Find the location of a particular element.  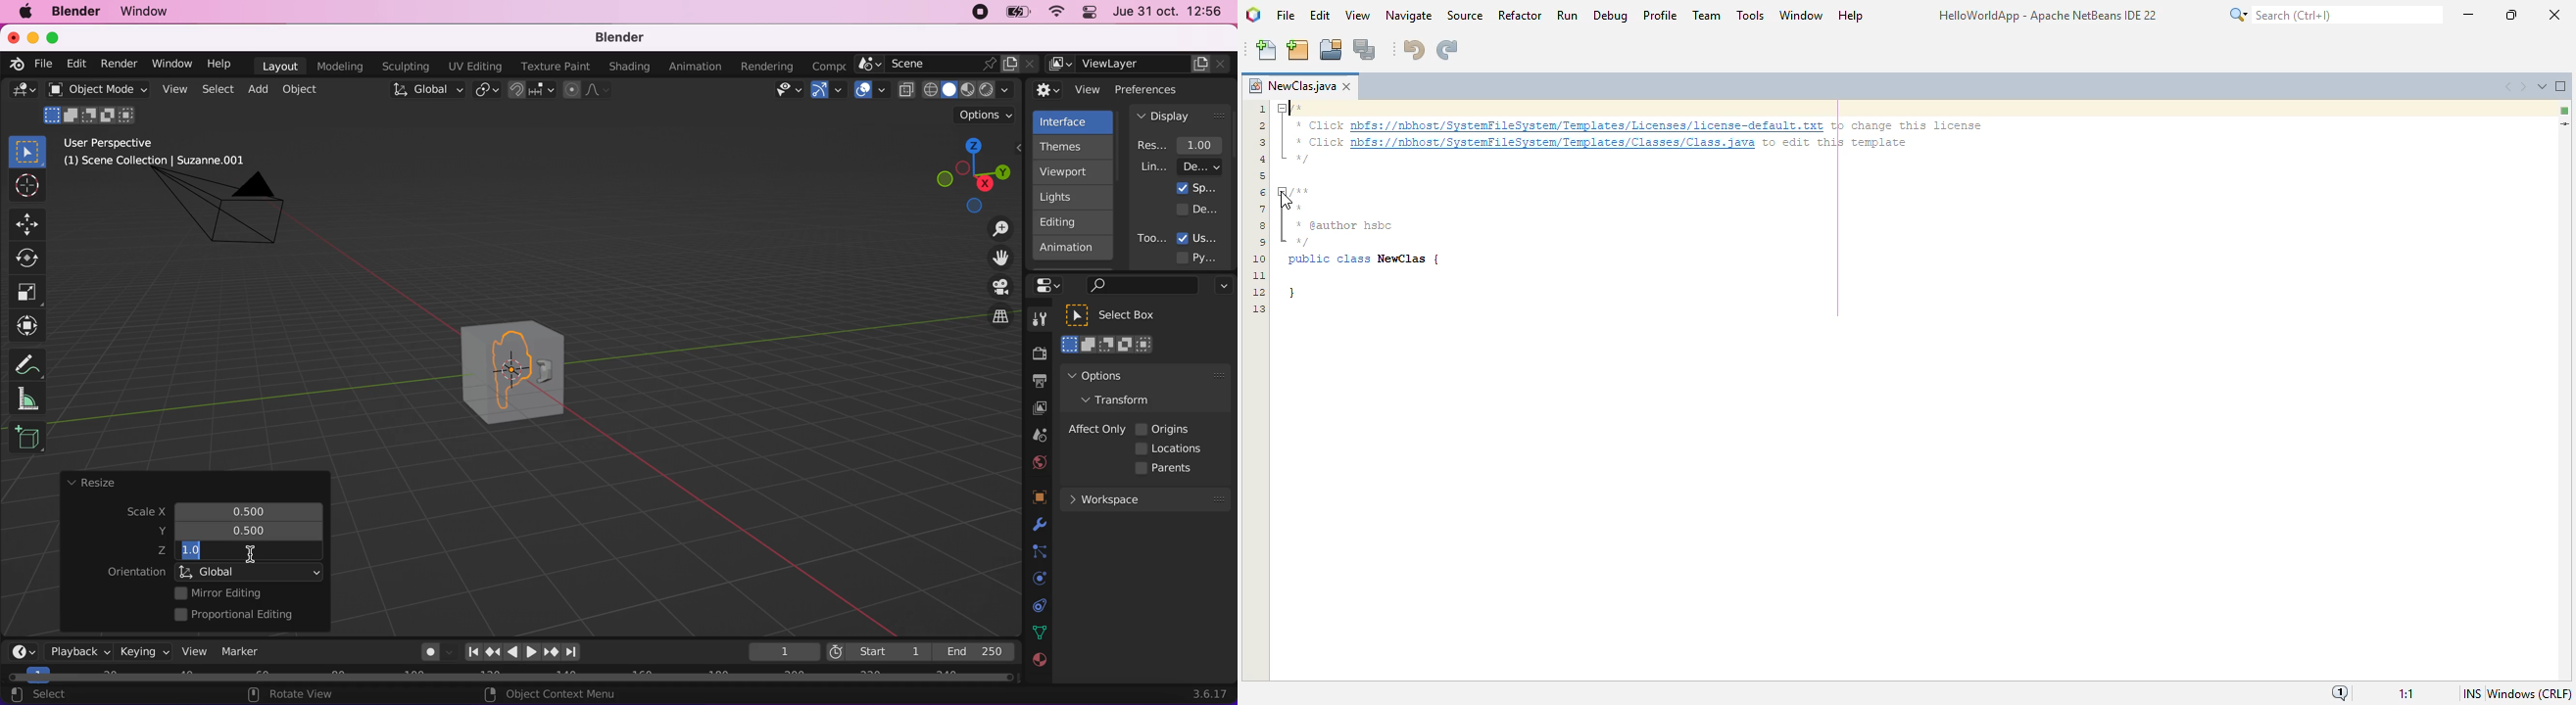

options is located at coordinates (1221, 287).